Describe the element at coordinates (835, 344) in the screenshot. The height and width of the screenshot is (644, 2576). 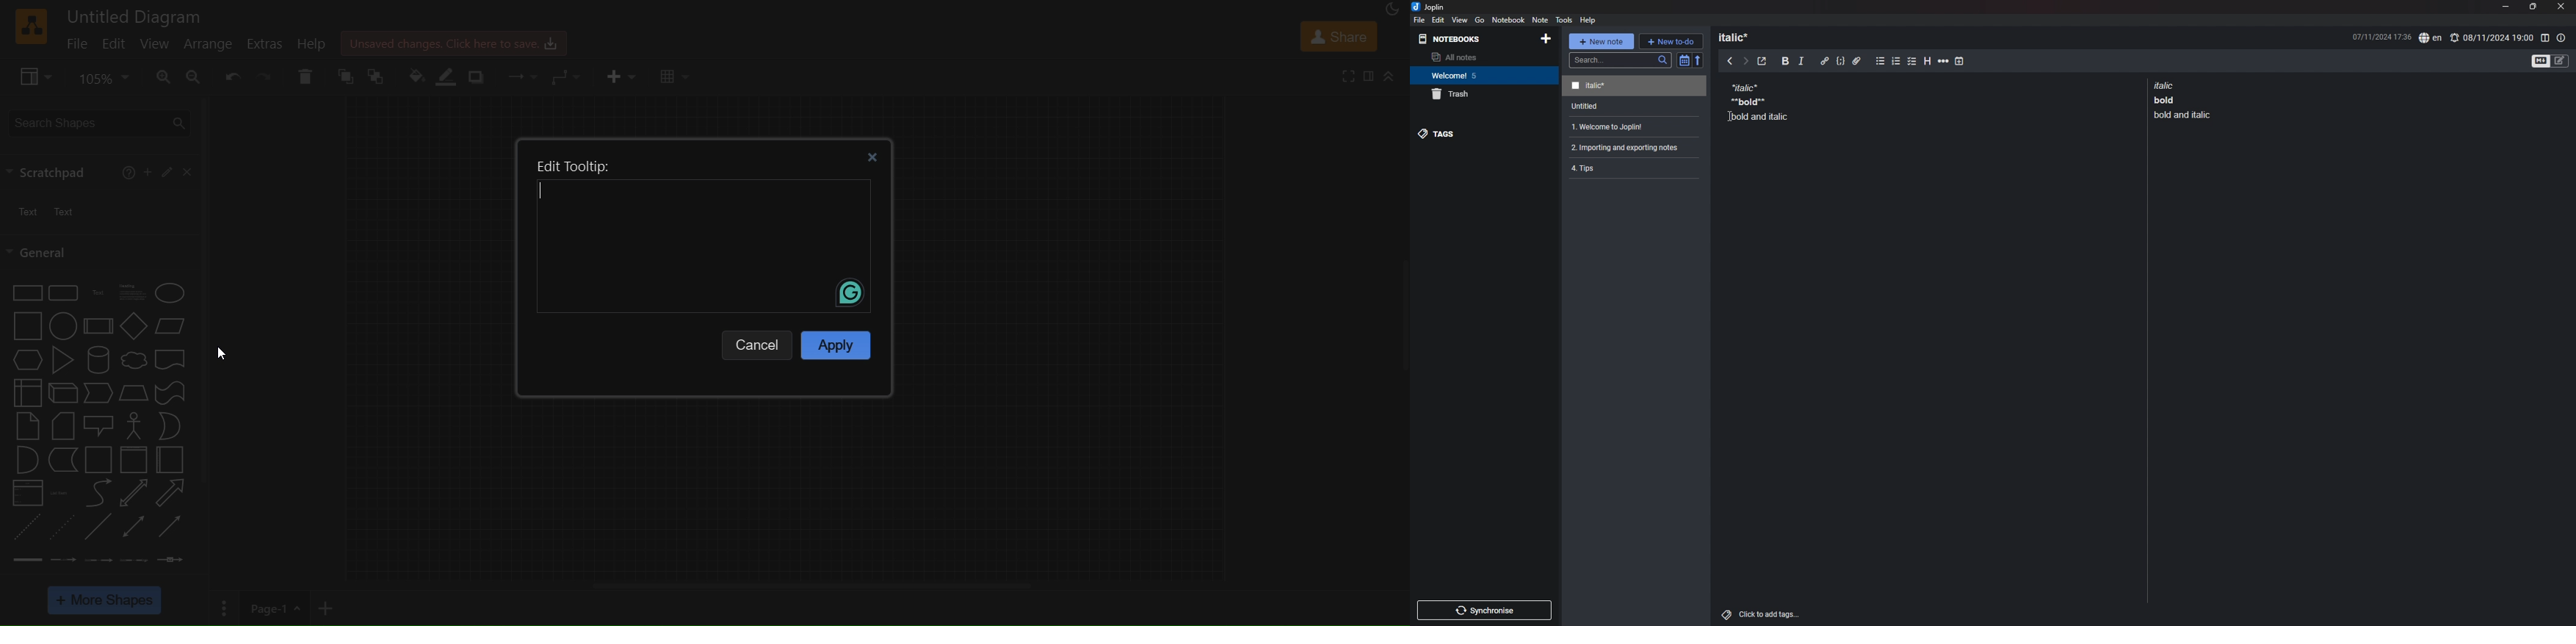
I see `apply` at that location.